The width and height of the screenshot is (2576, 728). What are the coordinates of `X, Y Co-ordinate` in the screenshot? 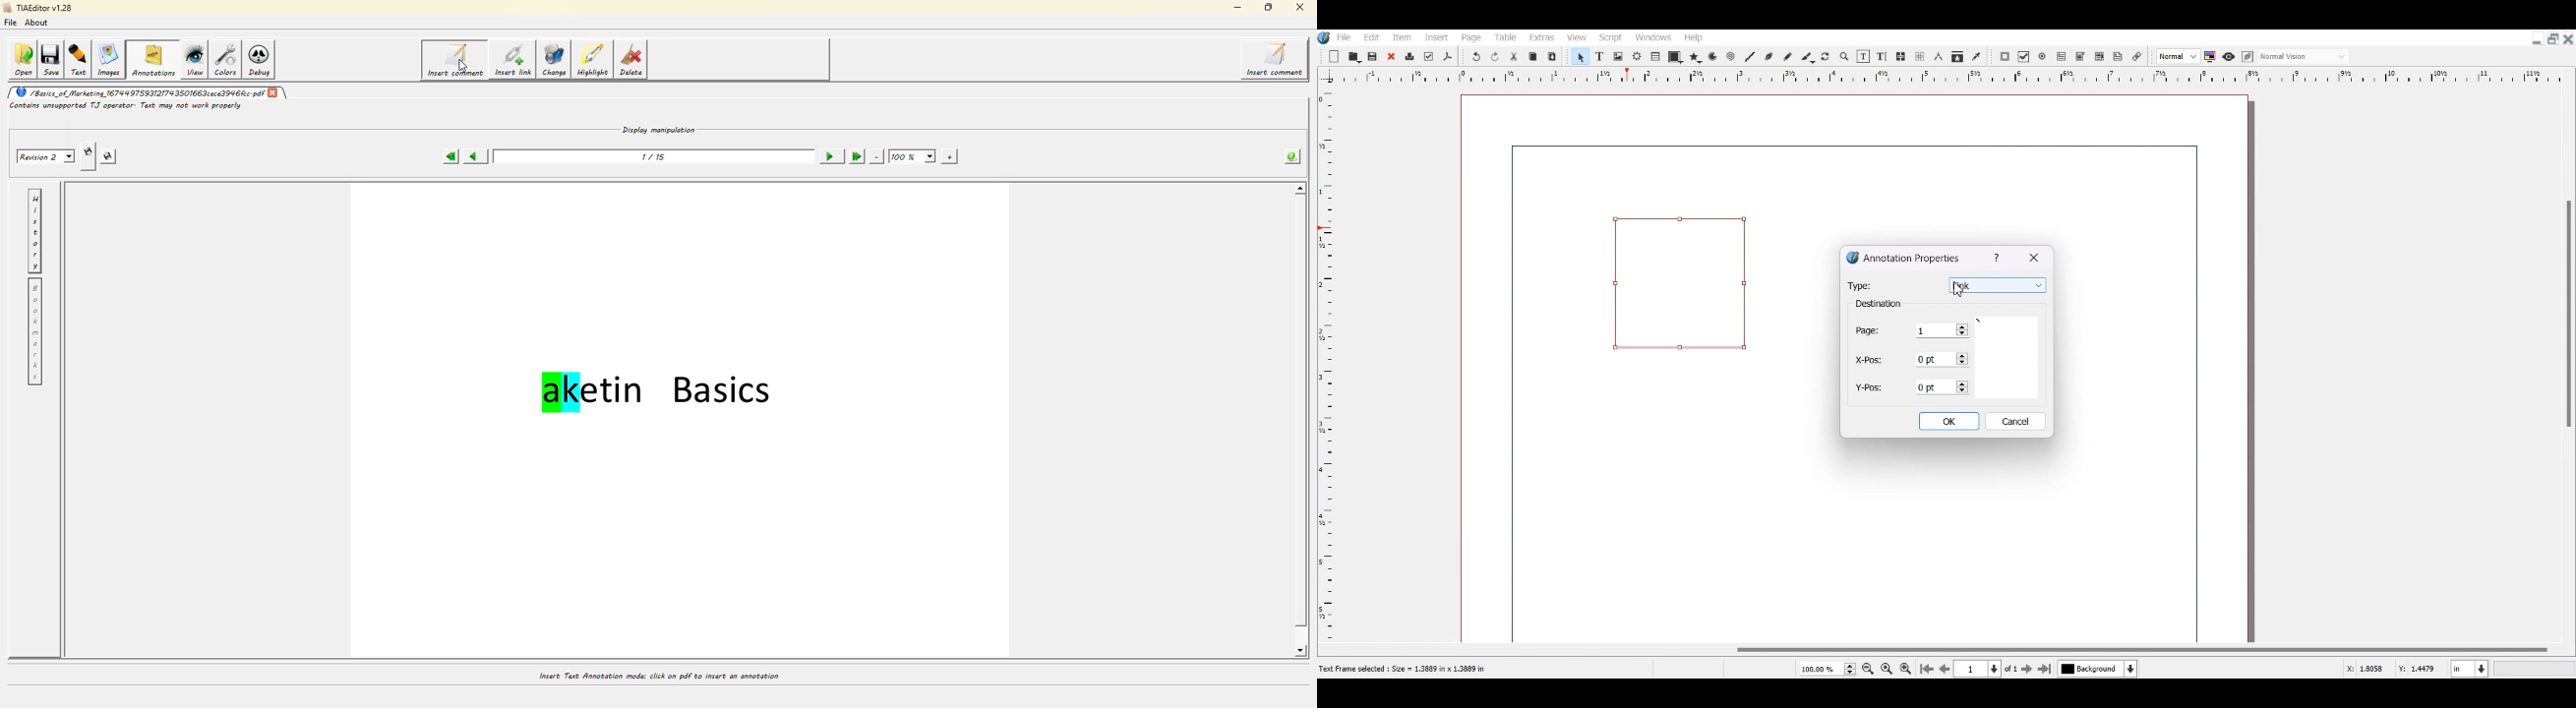 It's located at (2366, 669).